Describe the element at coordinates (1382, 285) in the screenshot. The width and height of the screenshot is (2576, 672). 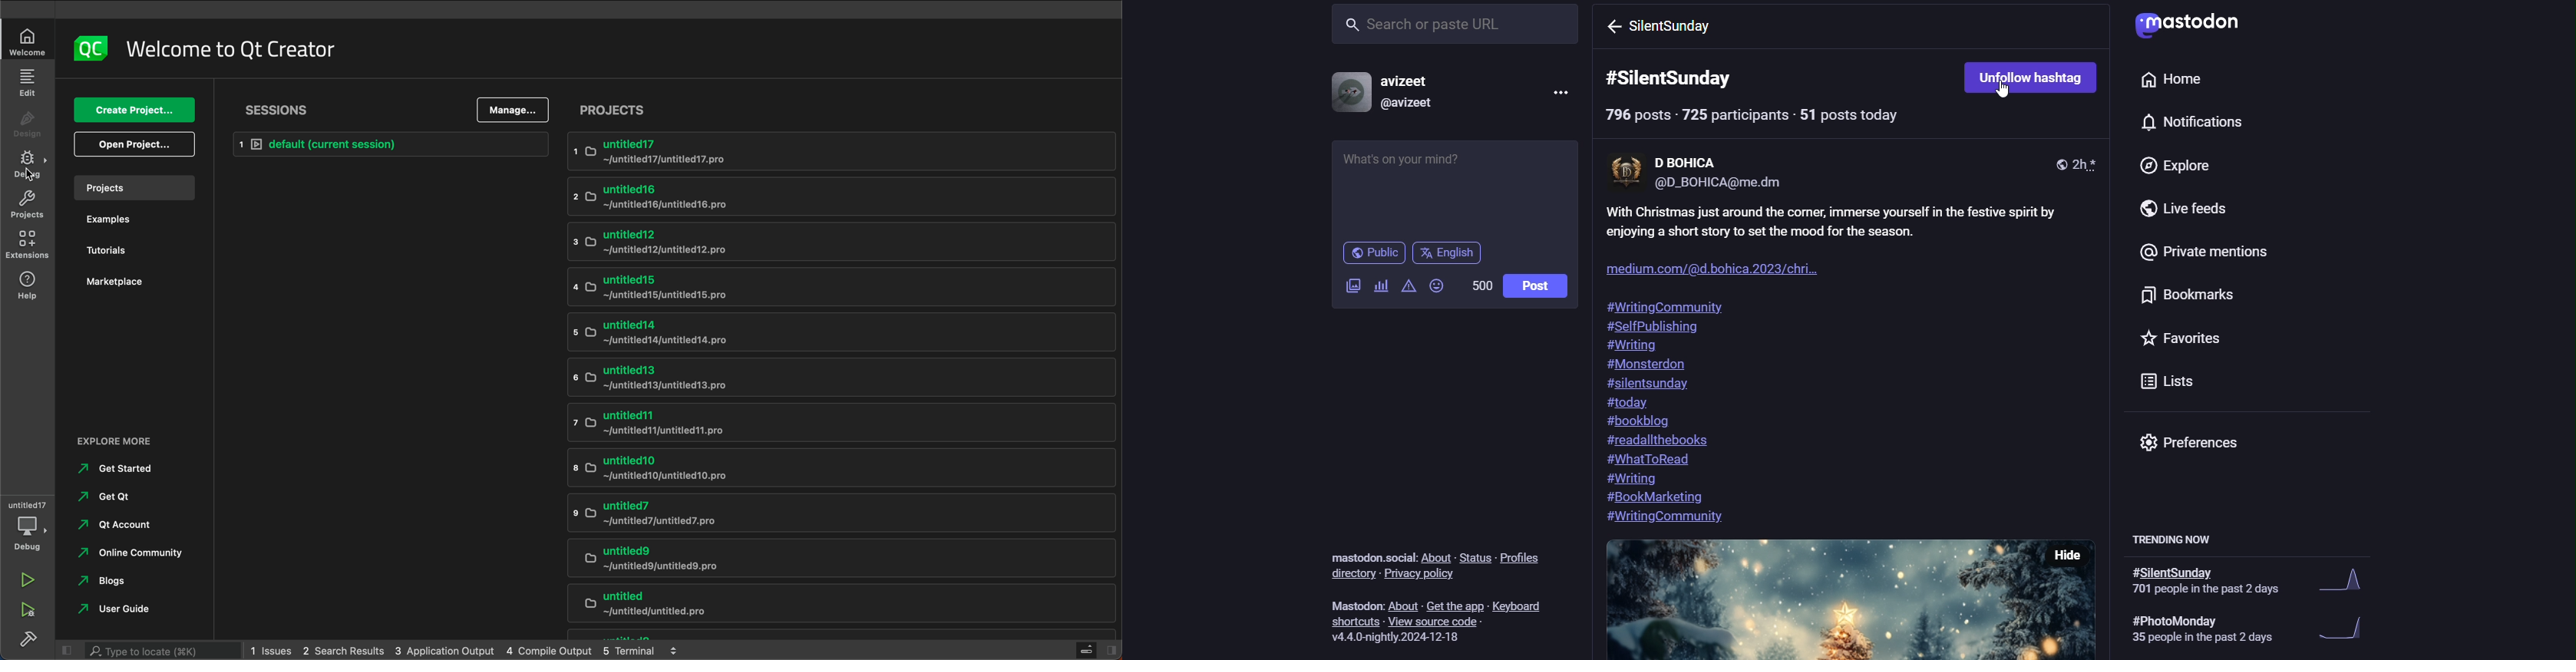
I see `add poll` at that location.